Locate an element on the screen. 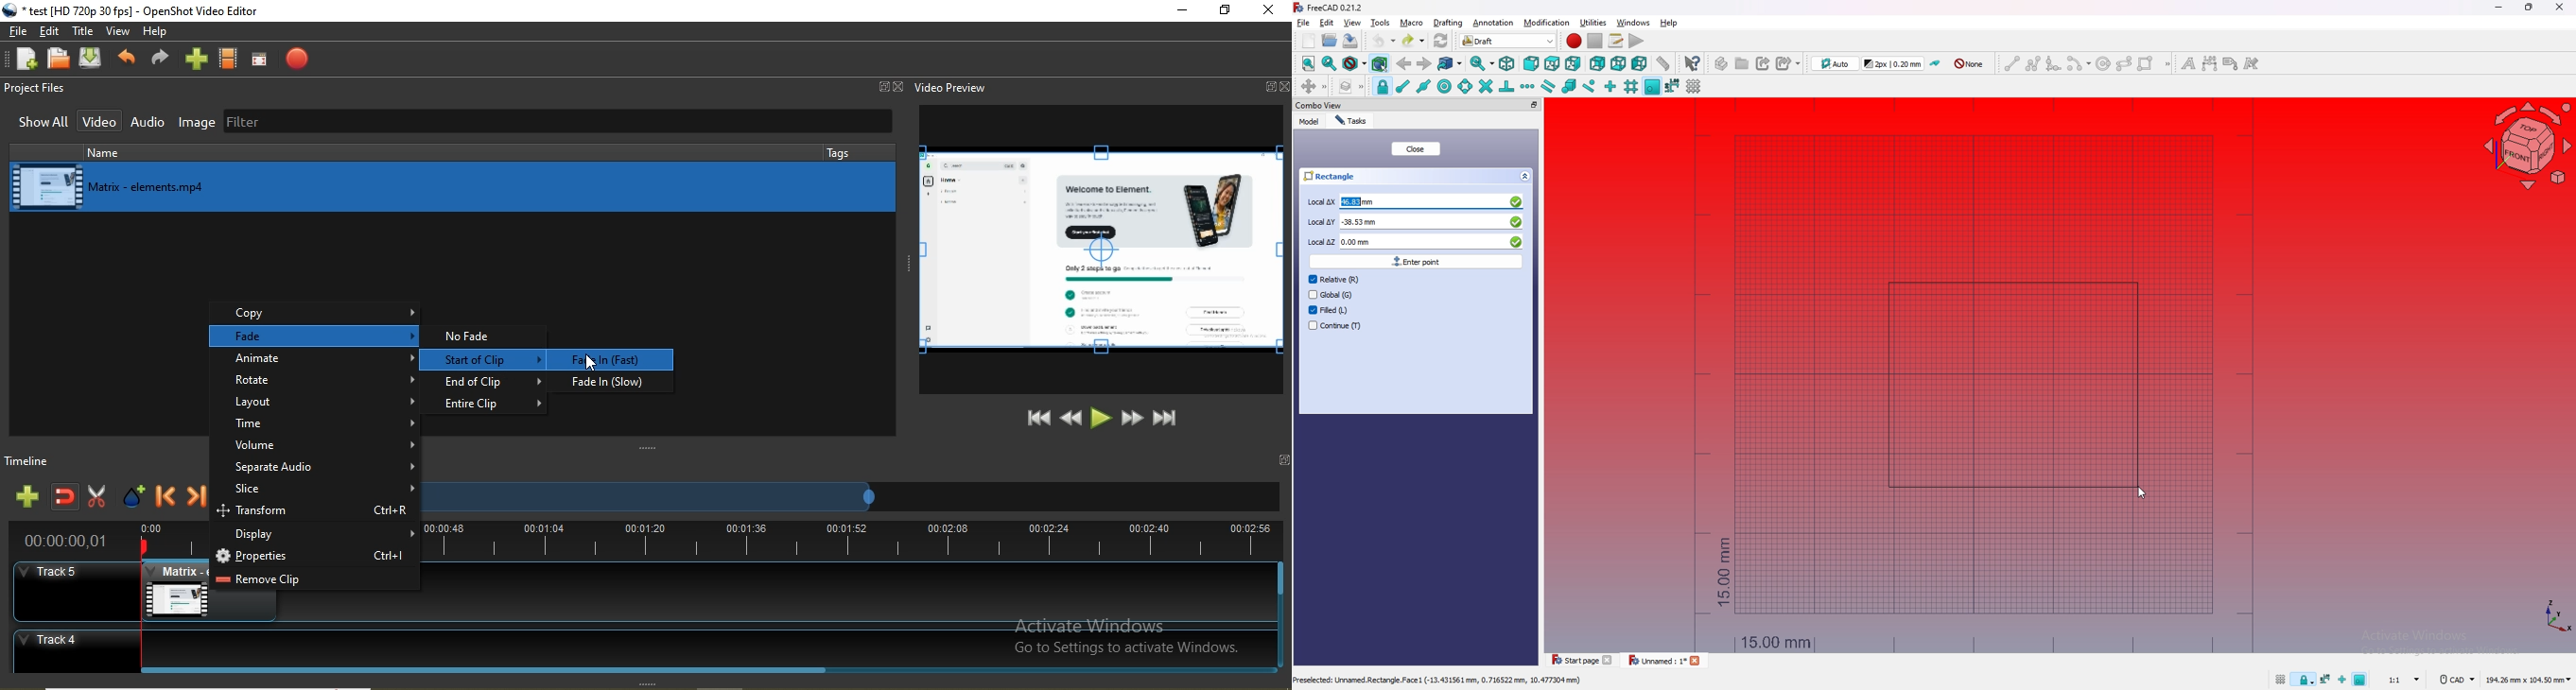 The image size is (2576, 700). animate is located at coordinates (316, 359).